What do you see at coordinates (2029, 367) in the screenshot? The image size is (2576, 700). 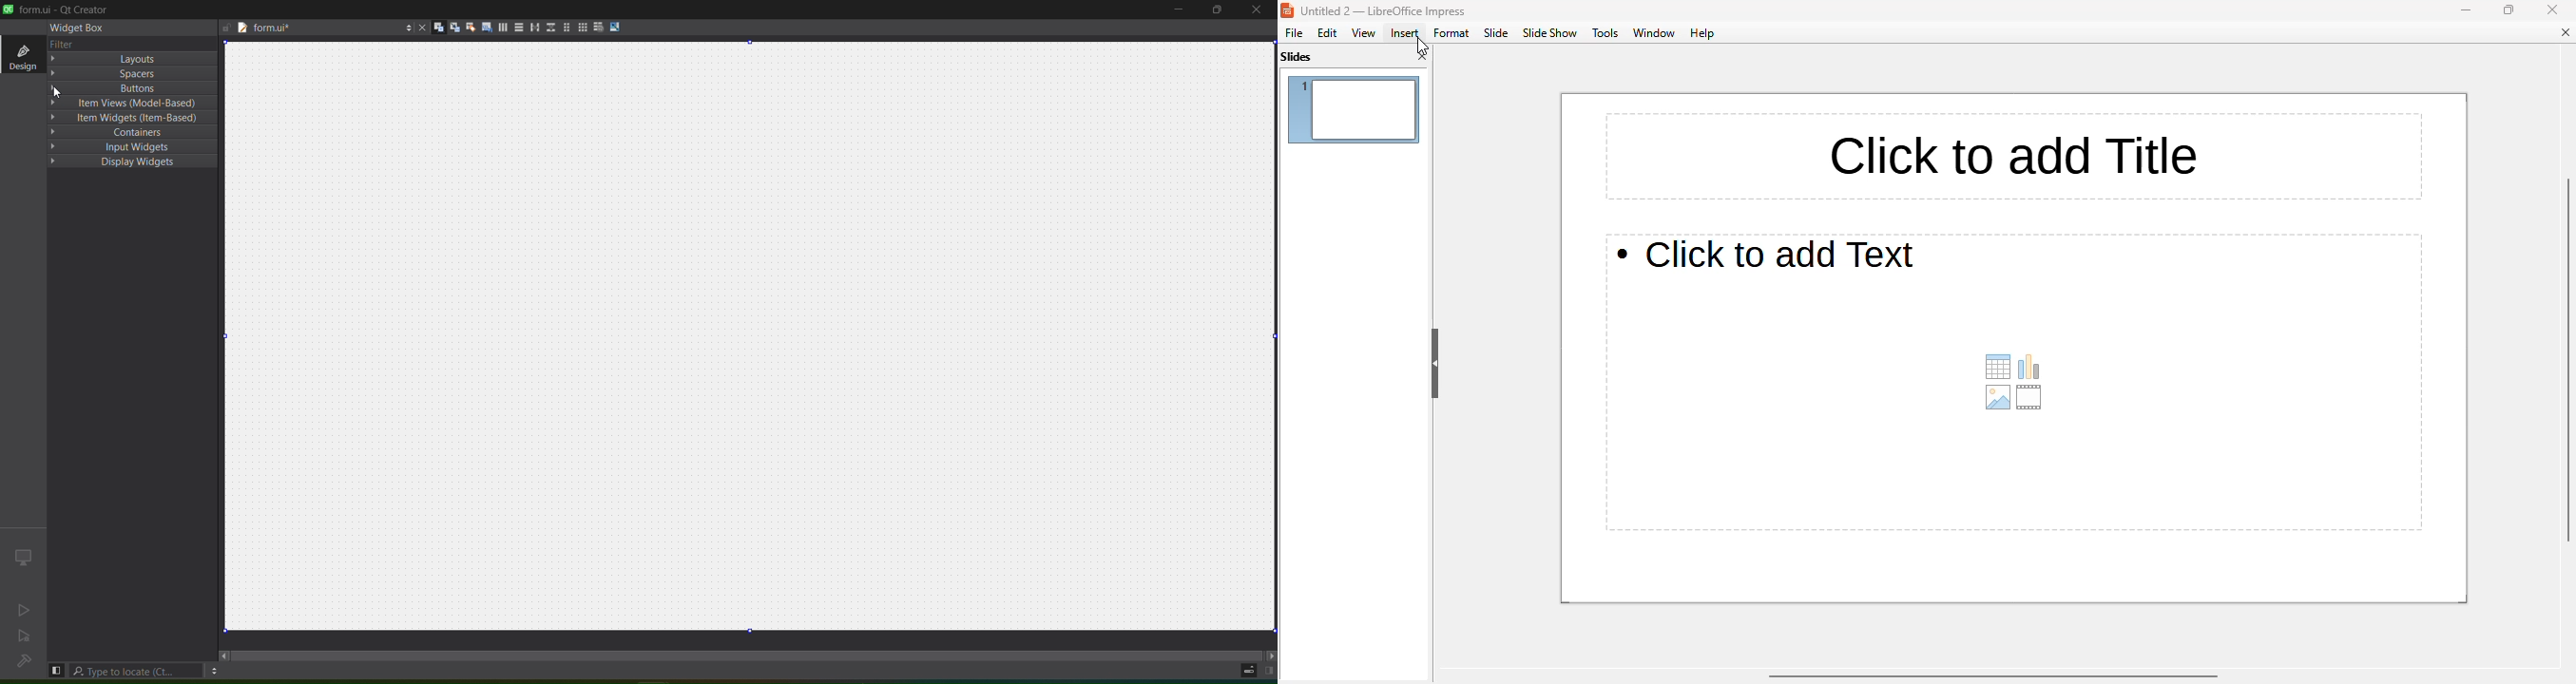 I see `insert chart` at bounding box center [2029, 367].